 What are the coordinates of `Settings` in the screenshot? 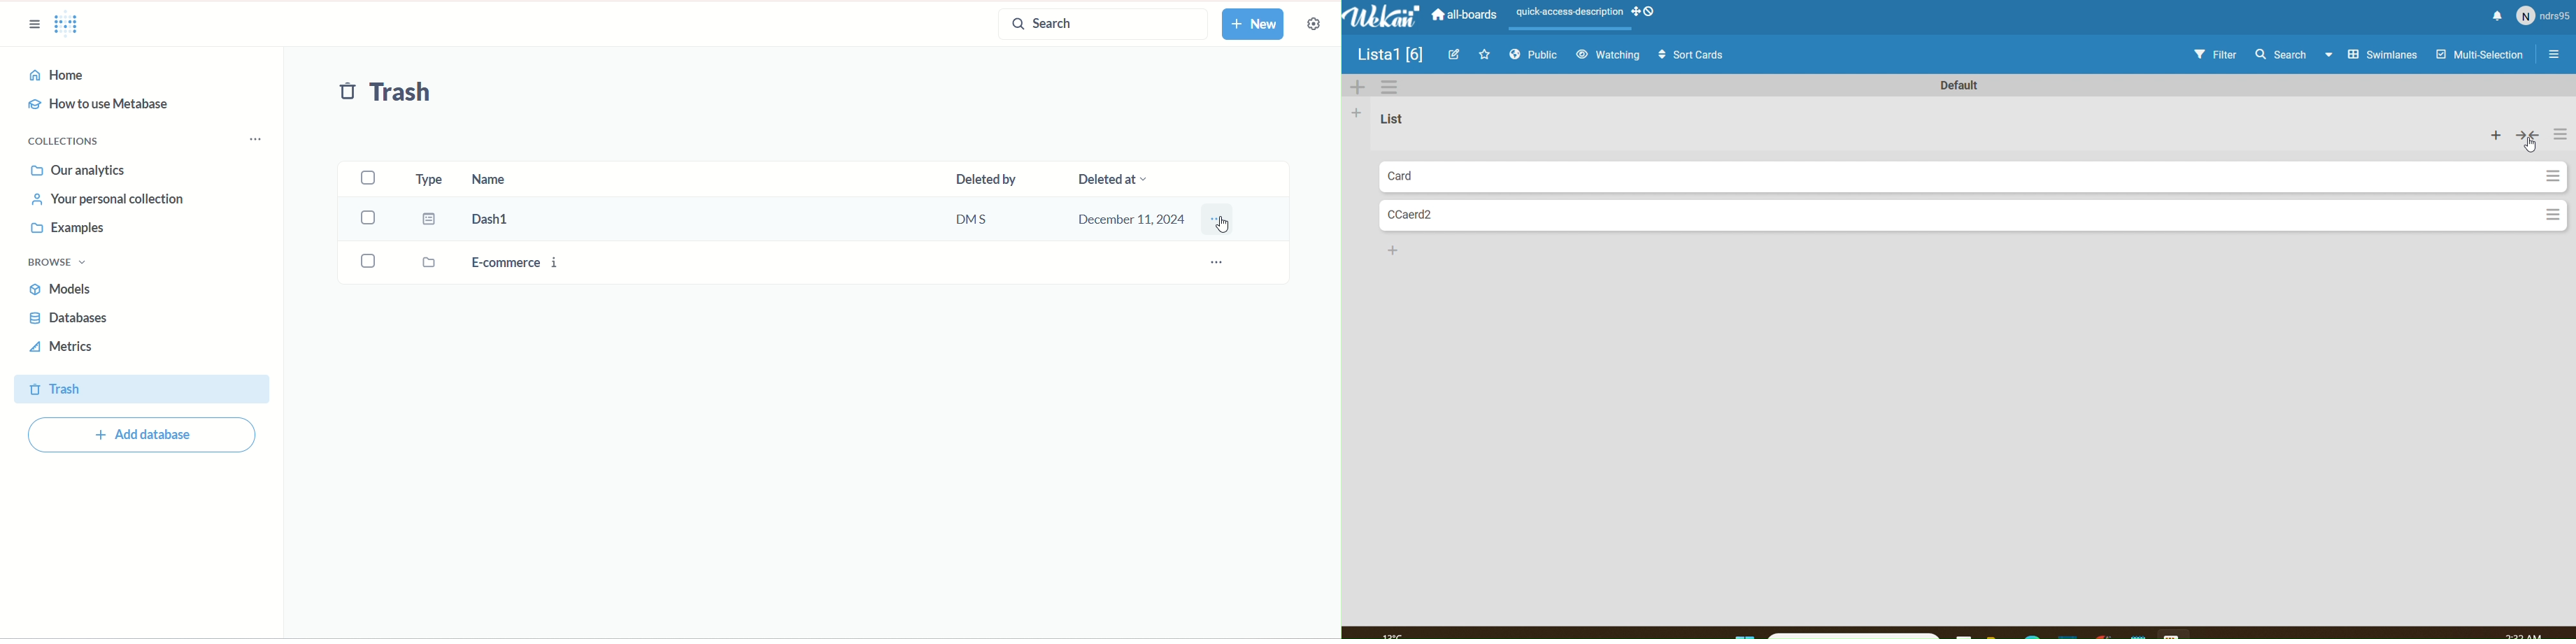 It's located at (2550, 177).